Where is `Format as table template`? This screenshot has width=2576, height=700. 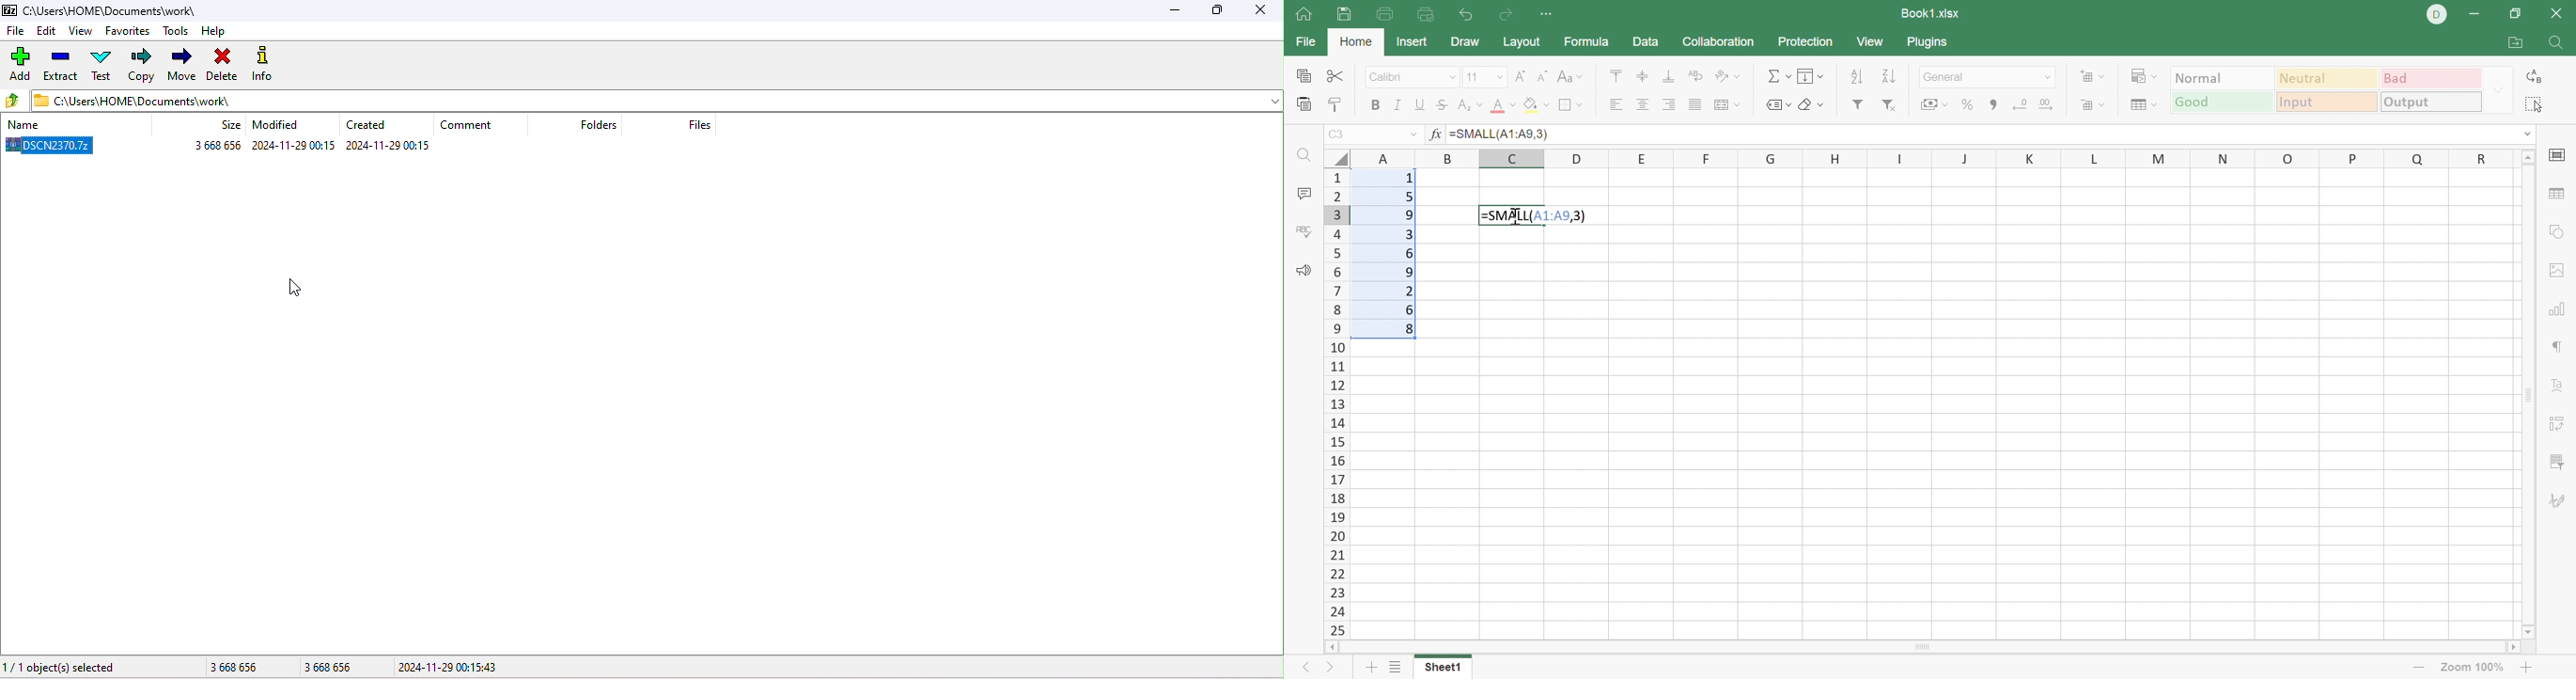
Format as table template is located at coordinates (2146, 106).